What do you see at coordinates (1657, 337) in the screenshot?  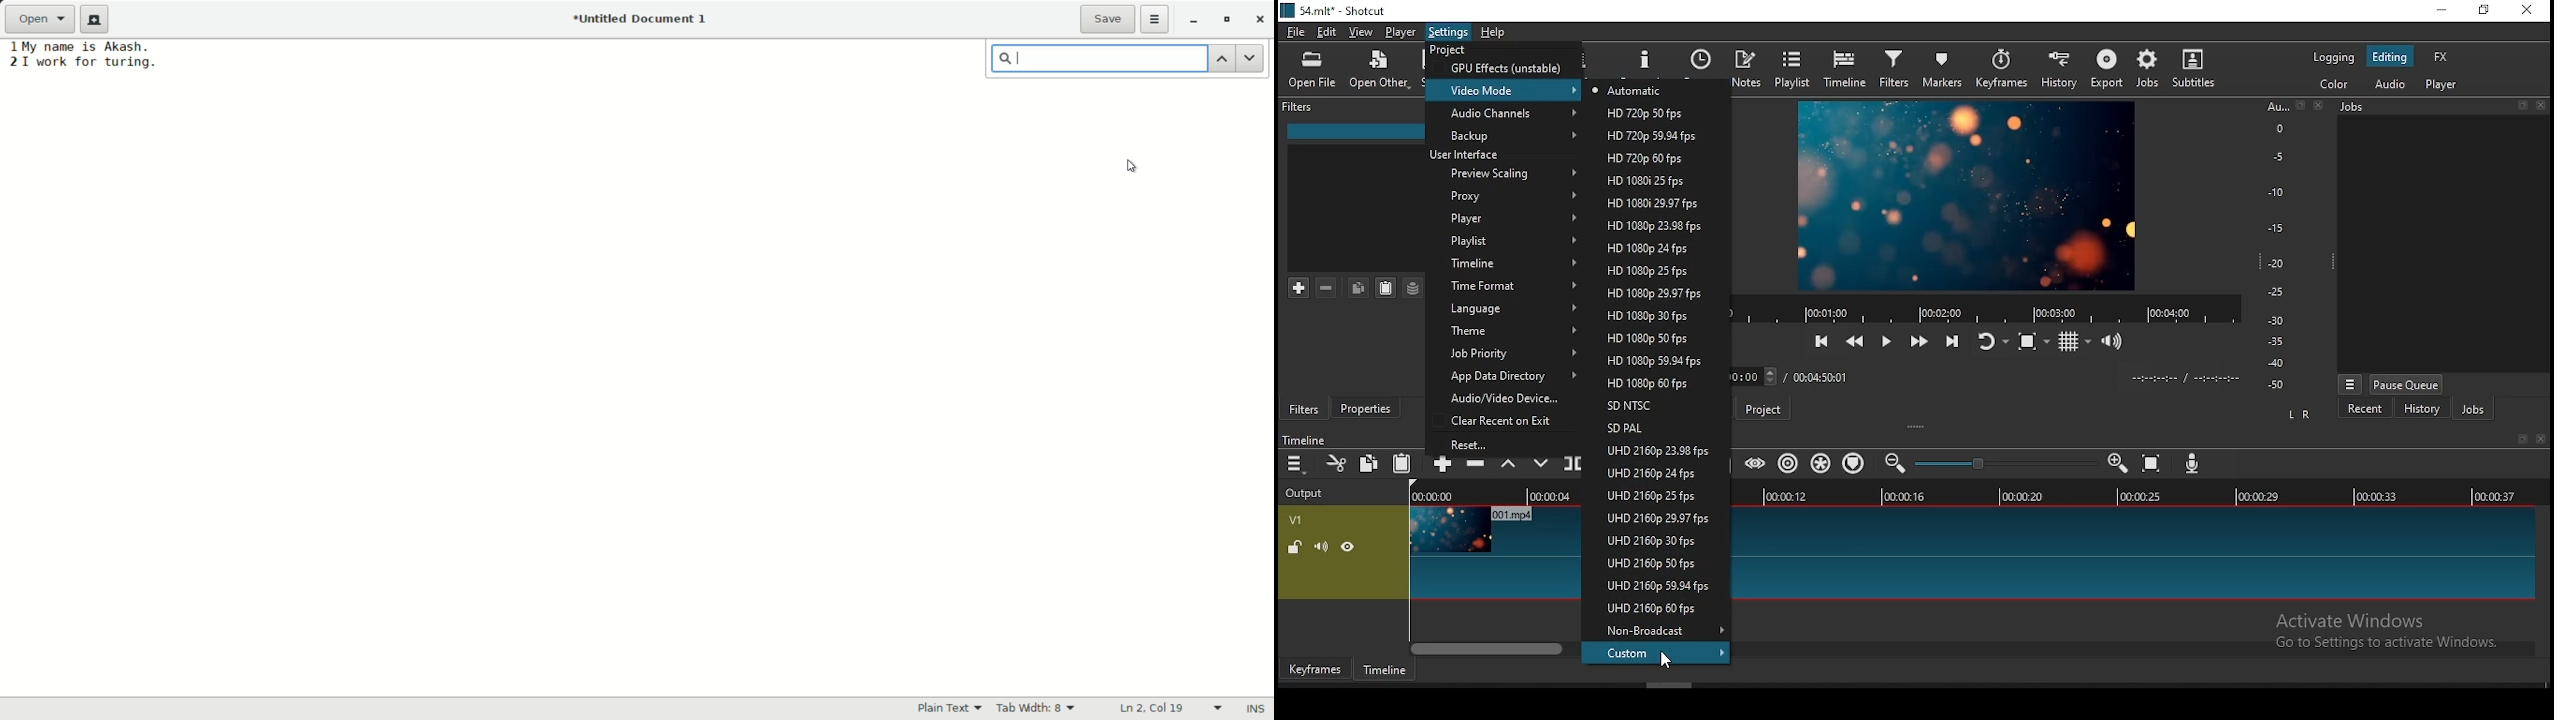 I see `resolution option` at bounding box center [1657, 337].